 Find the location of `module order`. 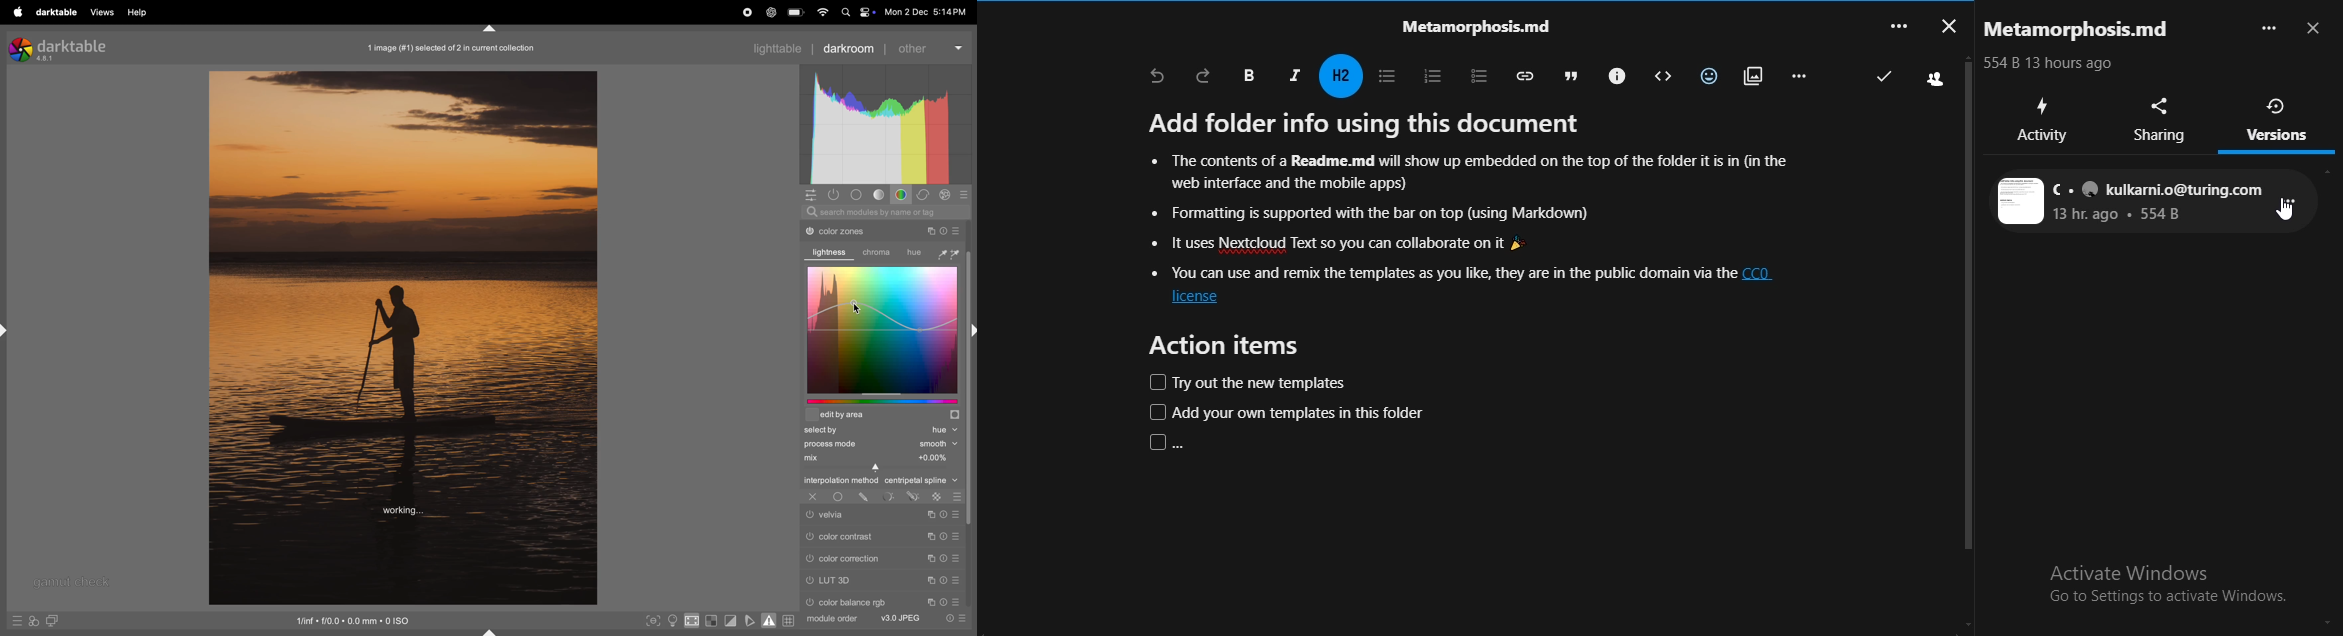

module order is located at coordinates (833, 620).